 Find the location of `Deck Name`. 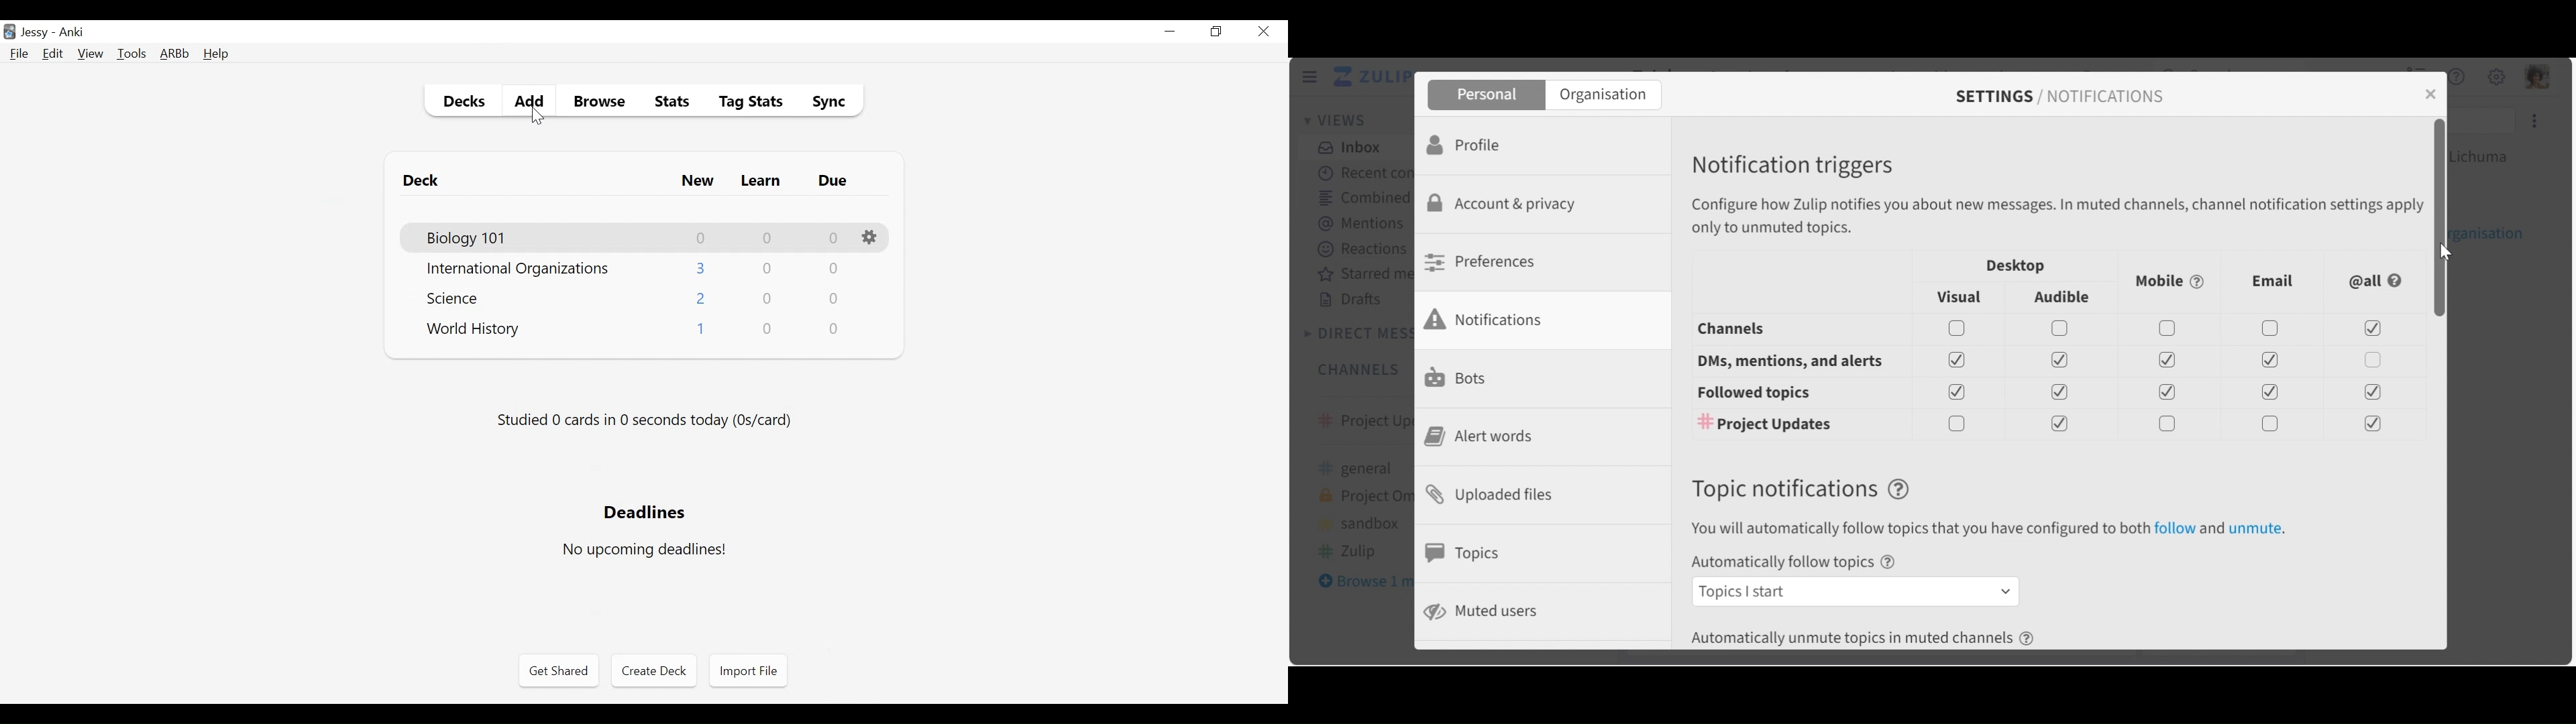

Deck Name is located at coordinates (457, 298).